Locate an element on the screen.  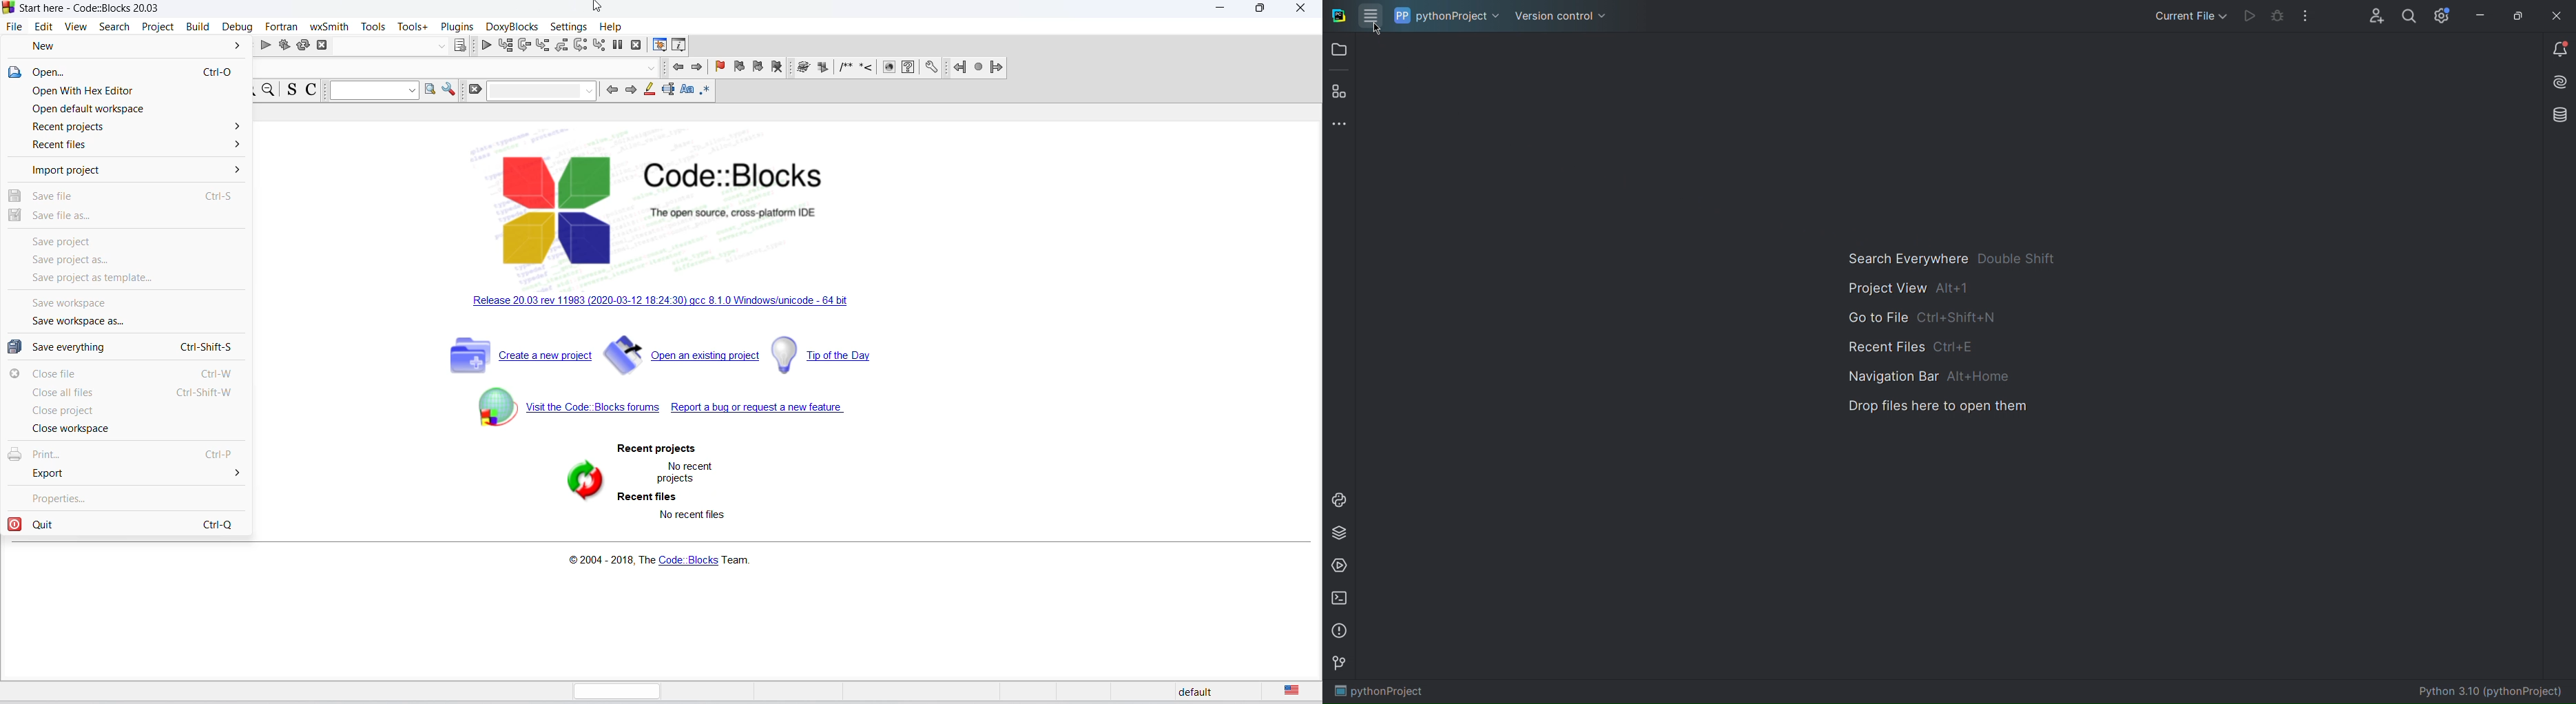
open with hex editor is located at coordinates (126, 92).